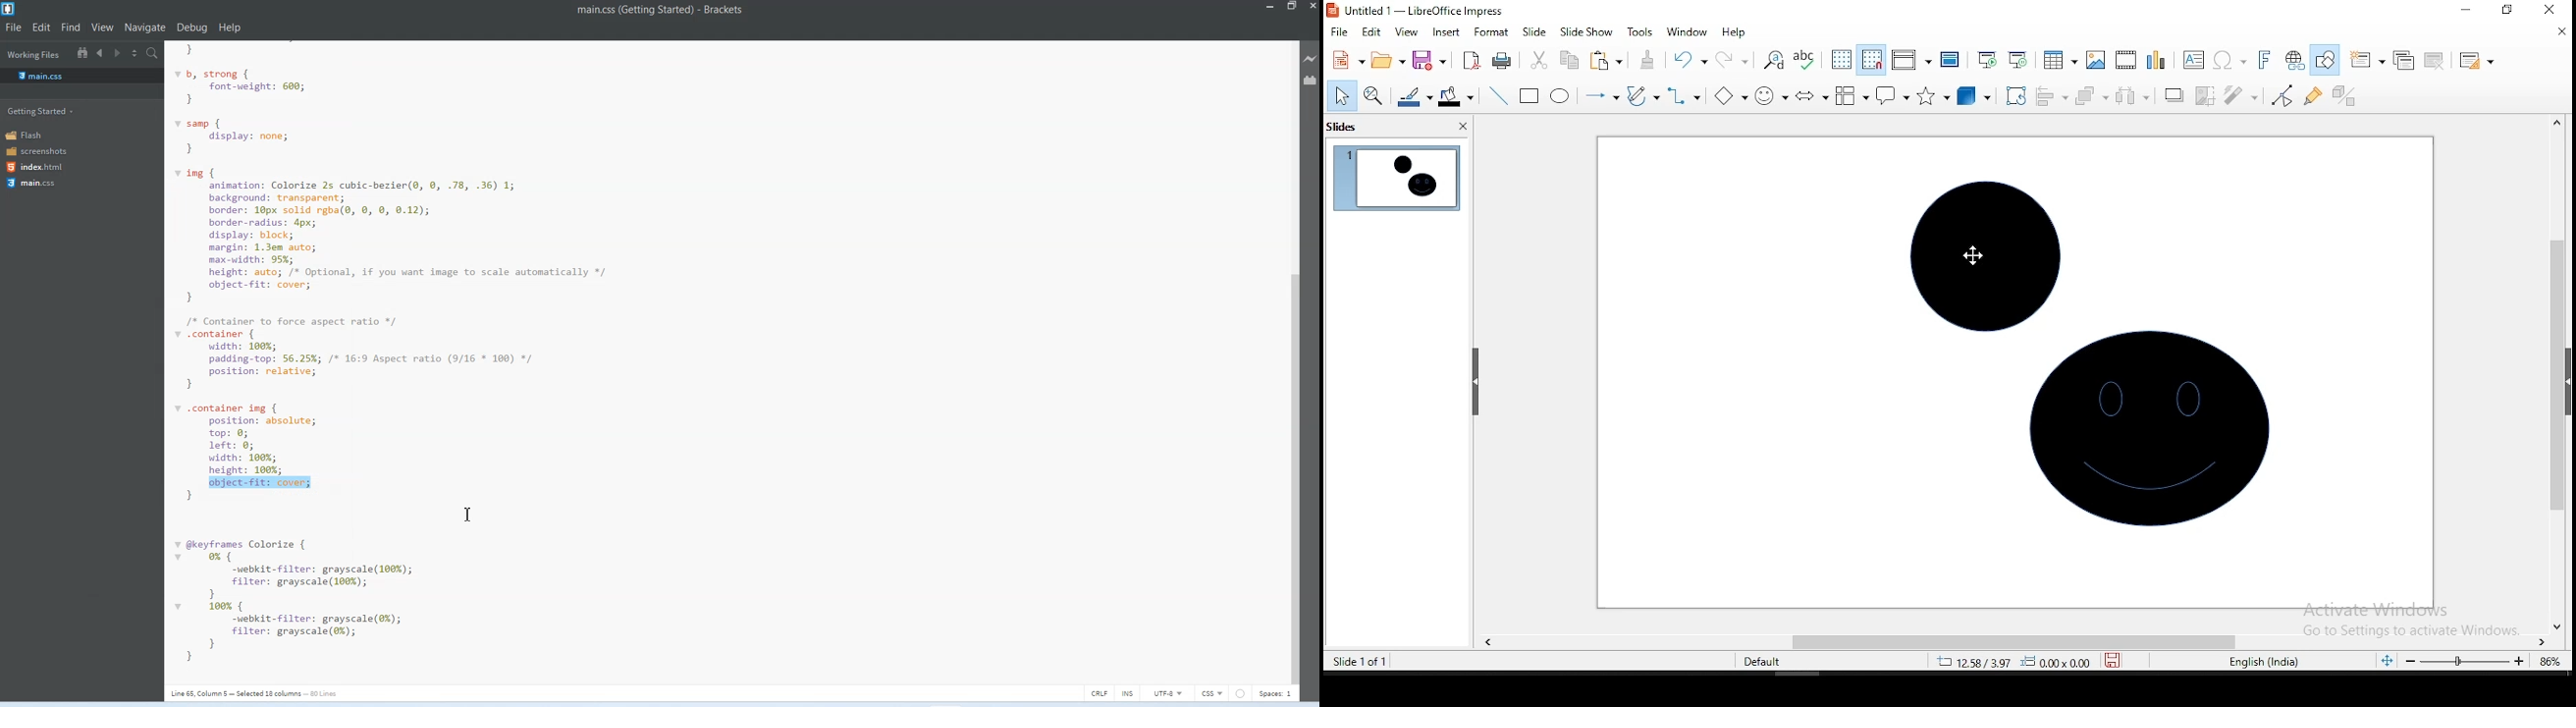 This screenshot has height=728, width=2576. What do you see at coordinates (1461, 128) in the screenshot?
I see `close pane` at bounding box center [1461, 128].